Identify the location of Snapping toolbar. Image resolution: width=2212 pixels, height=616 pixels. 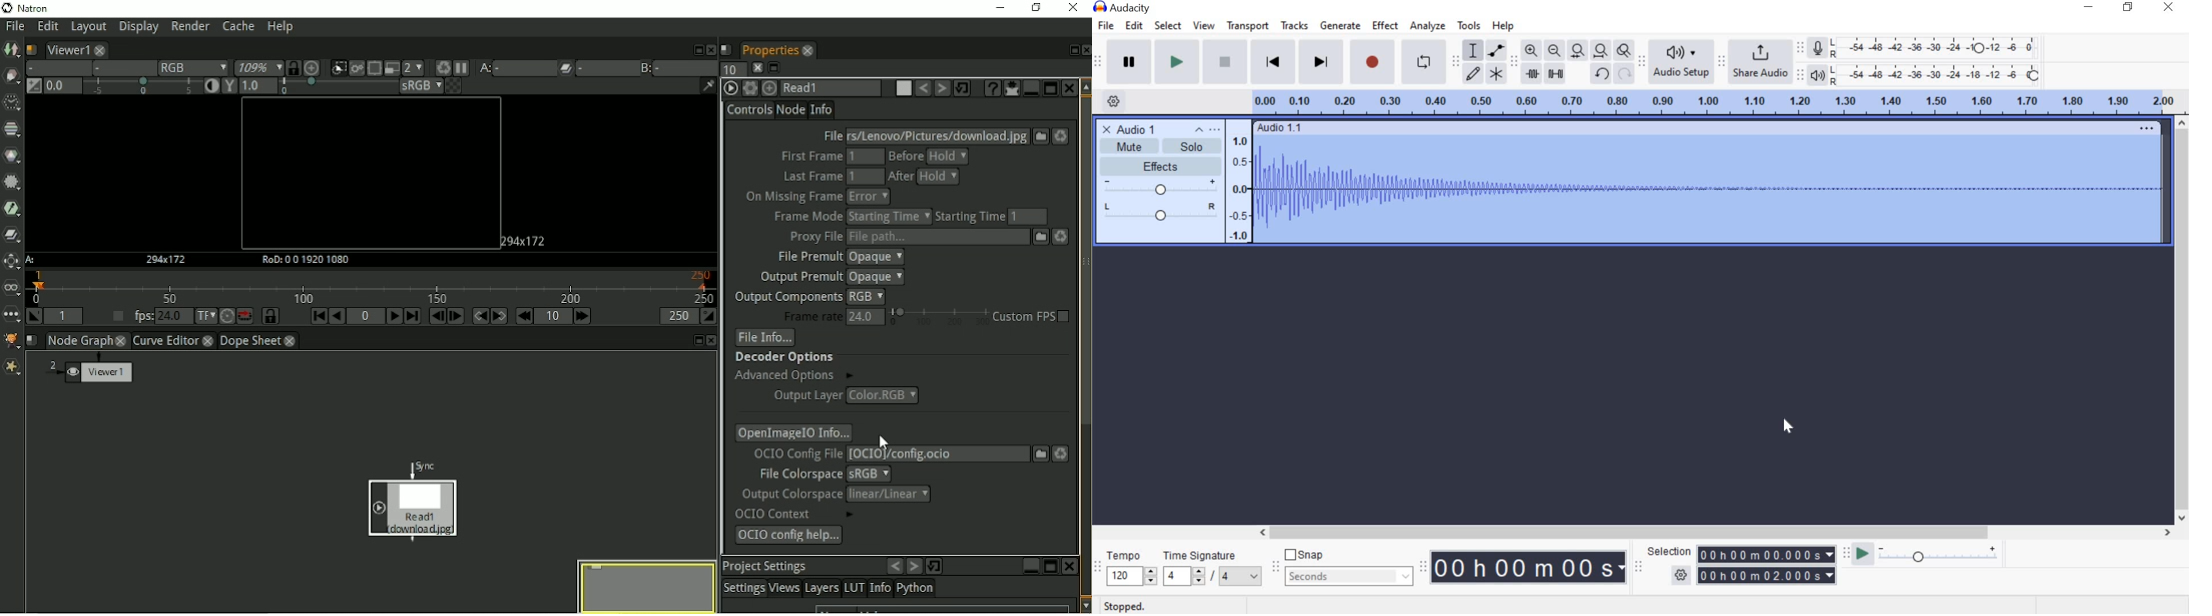
(1278, 568).